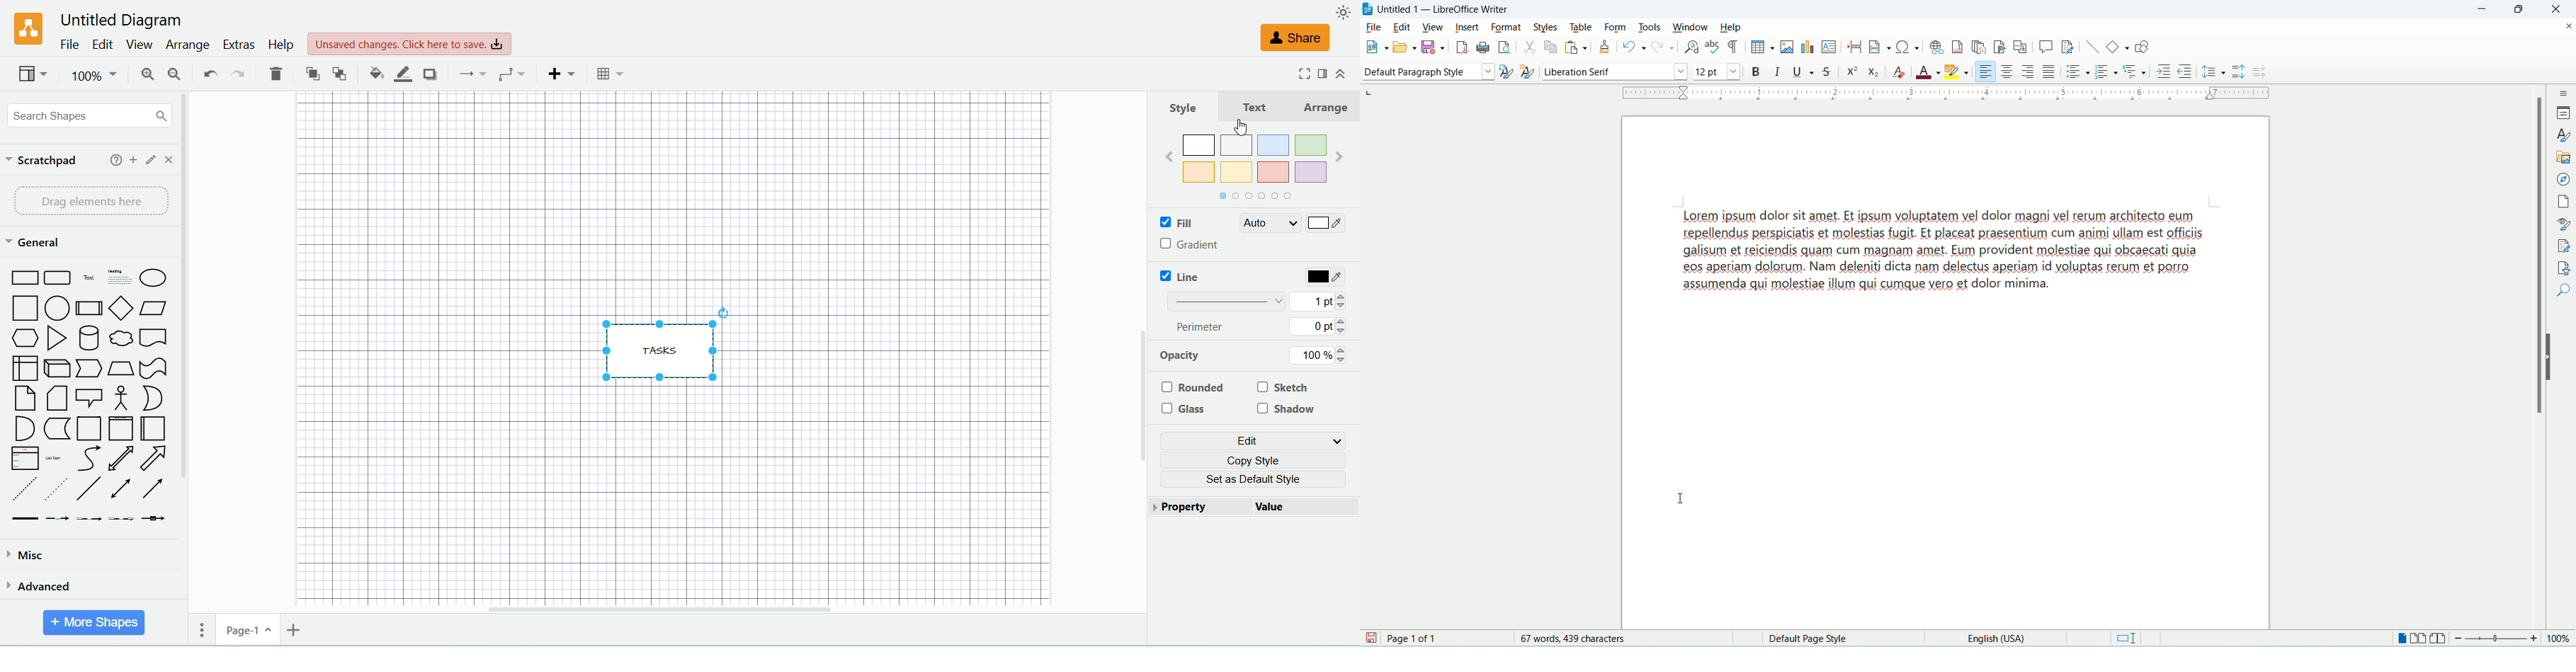  Describe the element at coordinates (276, 73) in the screenshot. I see `delete` at that location.